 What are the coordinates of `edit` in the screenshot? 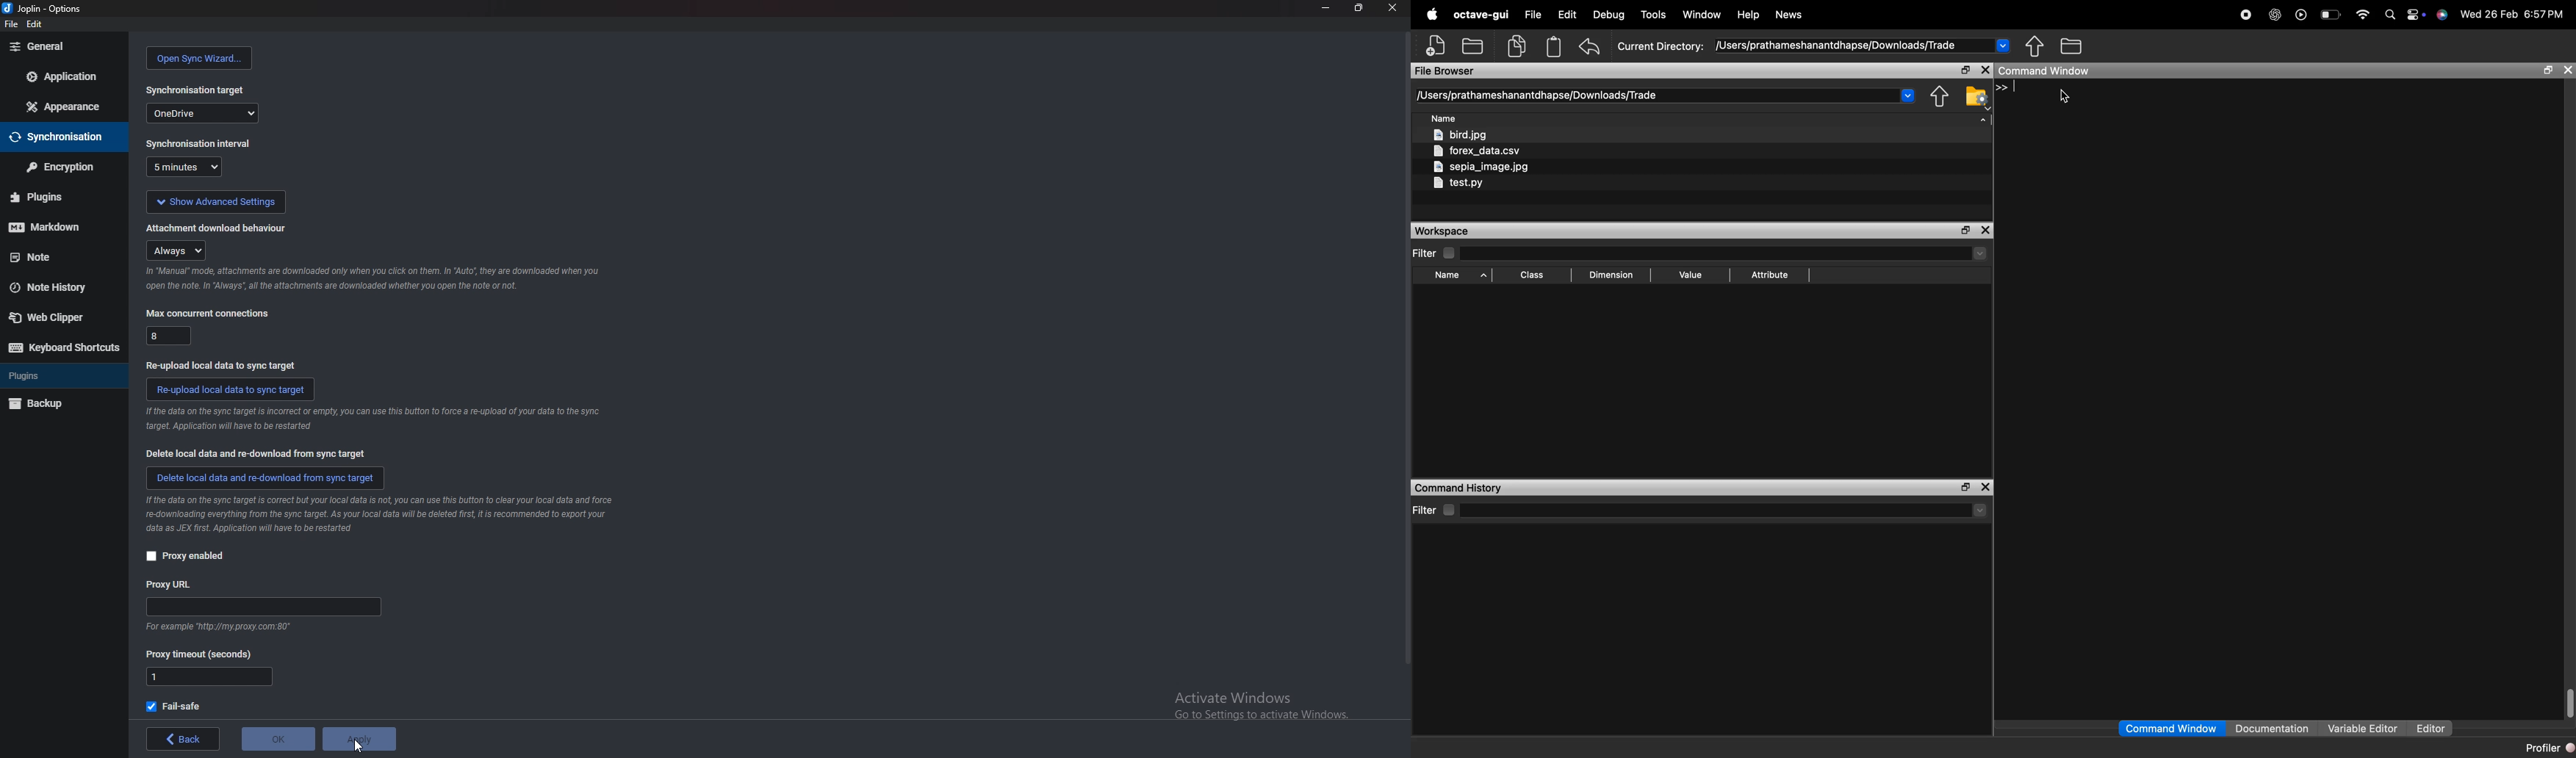 It's located at (35, 23).